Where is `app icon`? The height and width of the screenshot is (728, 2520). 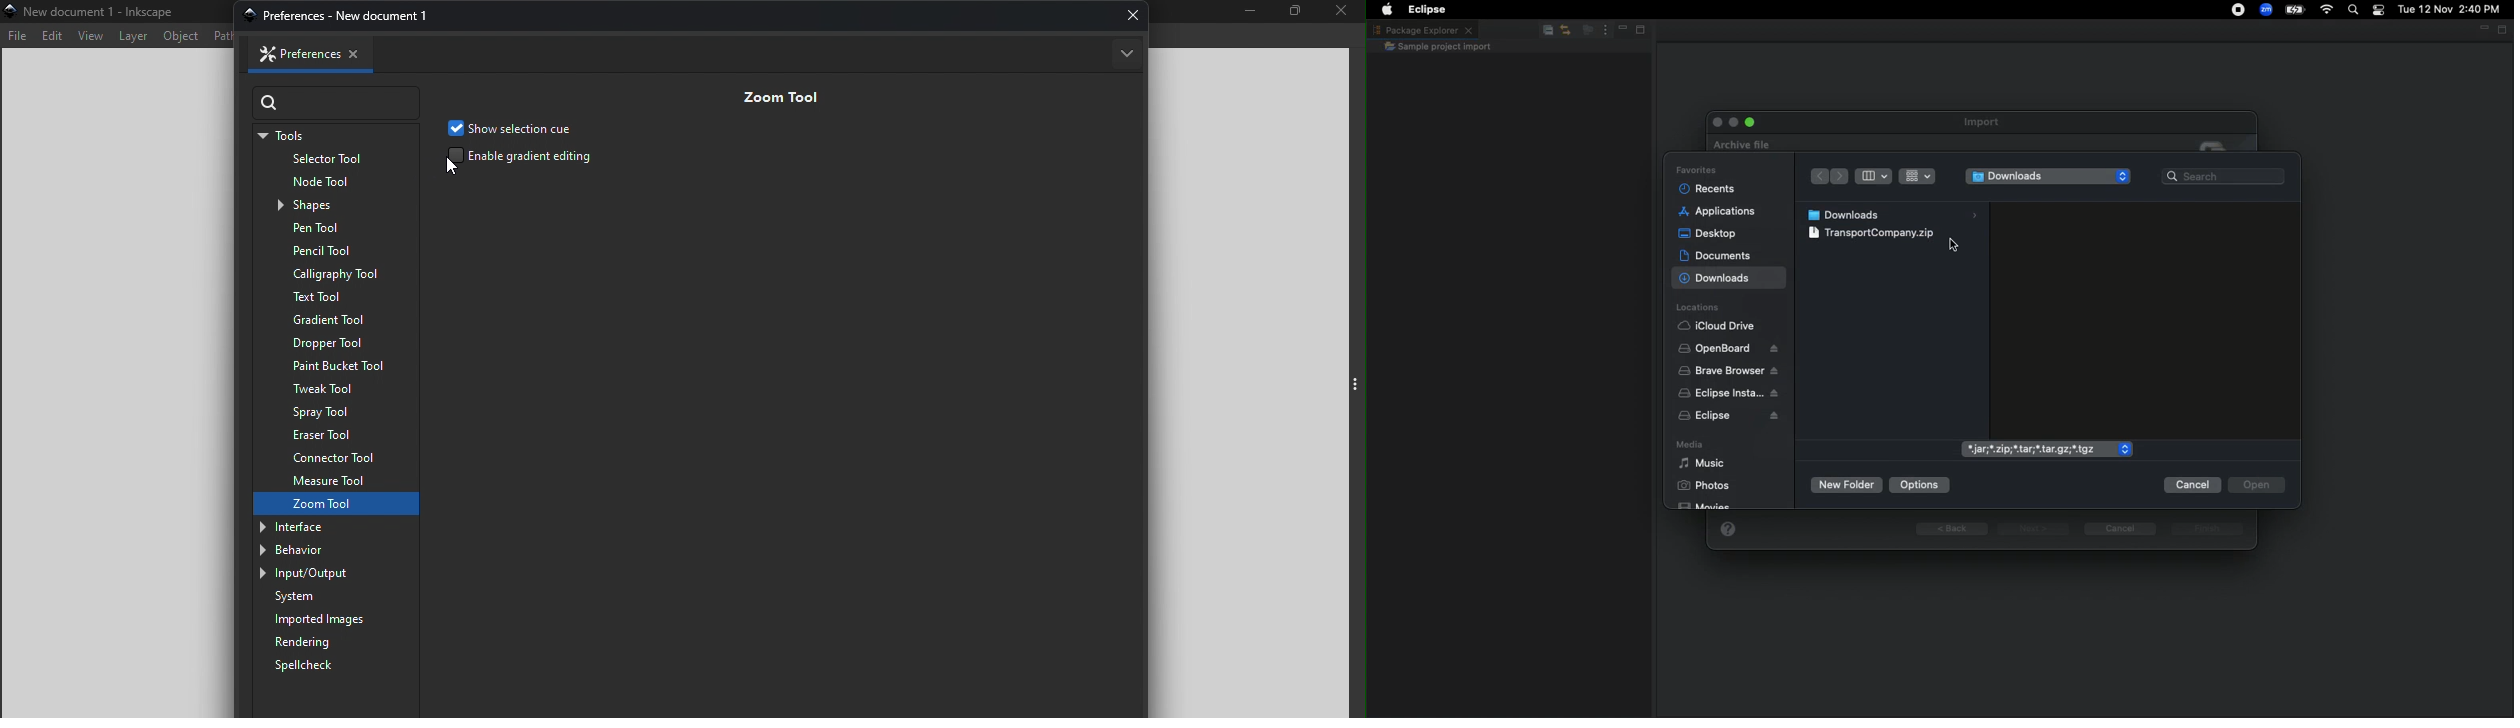 app icon is located at coordinates (10, 11).